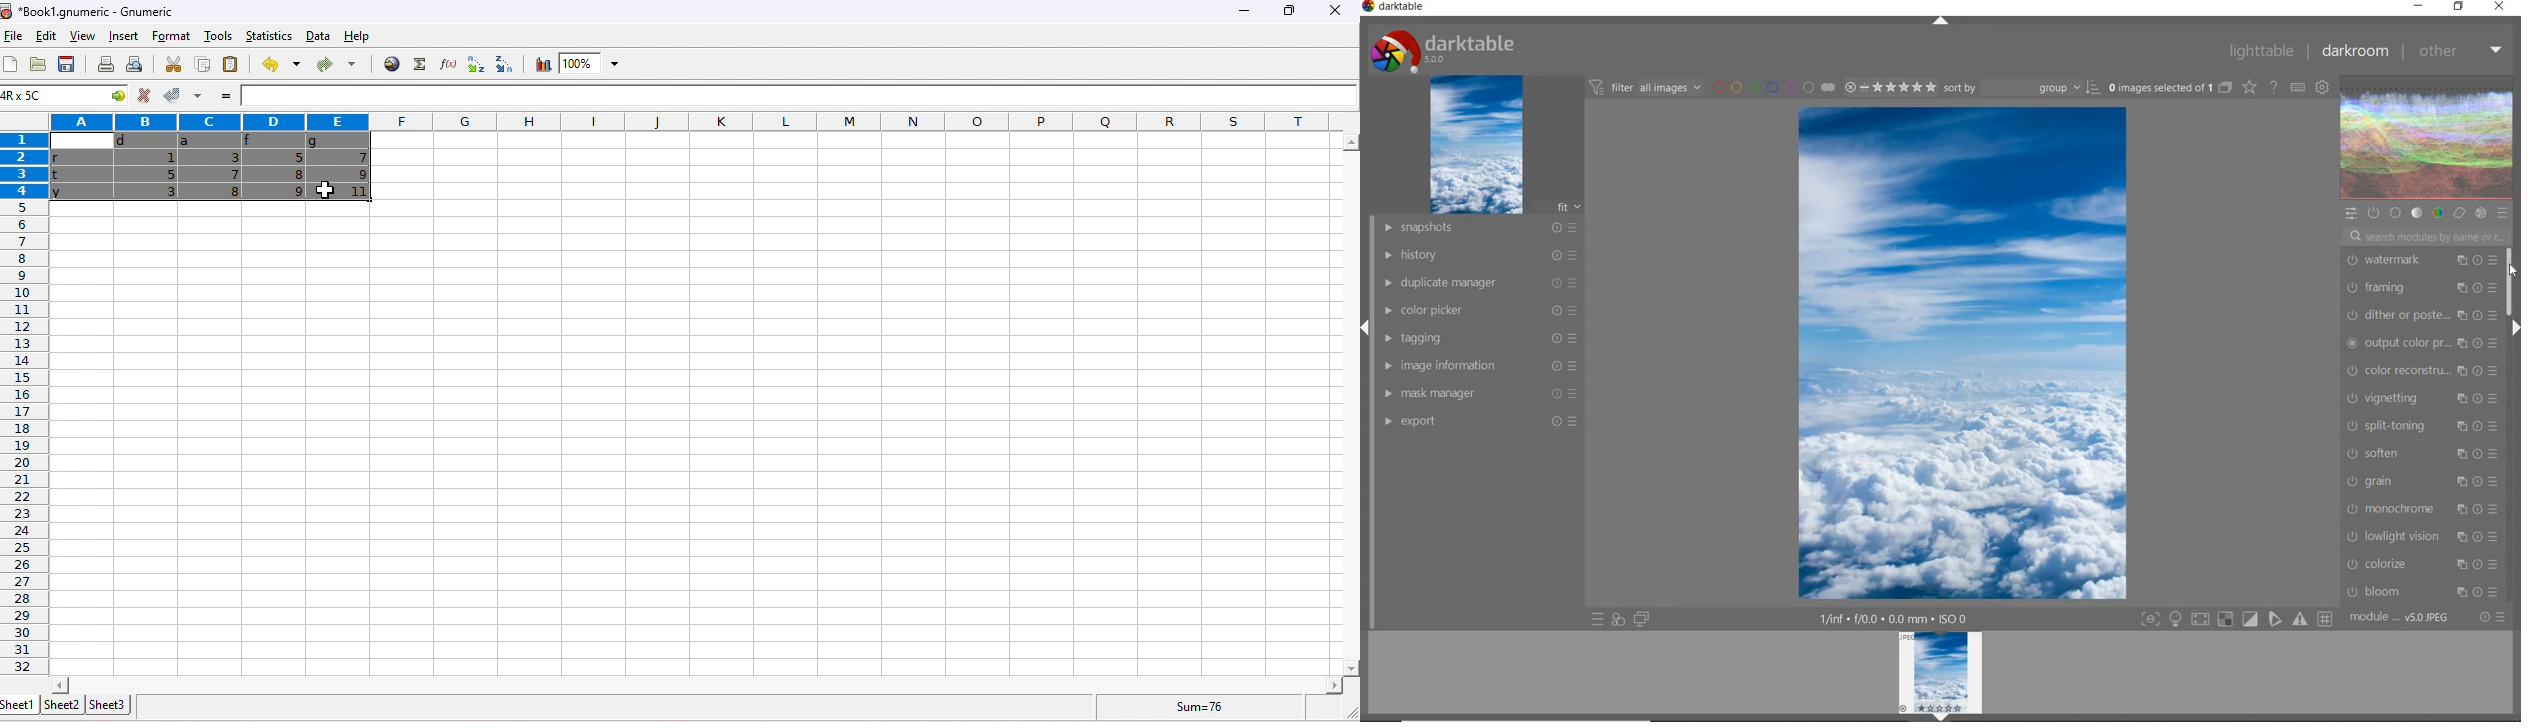 The width and height of the screenshot is (2548, 728). What do you see at coordinates (1773, 86) in the screenshot?
I see `FILTER BY IMAGE COLOR LABEL` at bounding box center [1773, 86].